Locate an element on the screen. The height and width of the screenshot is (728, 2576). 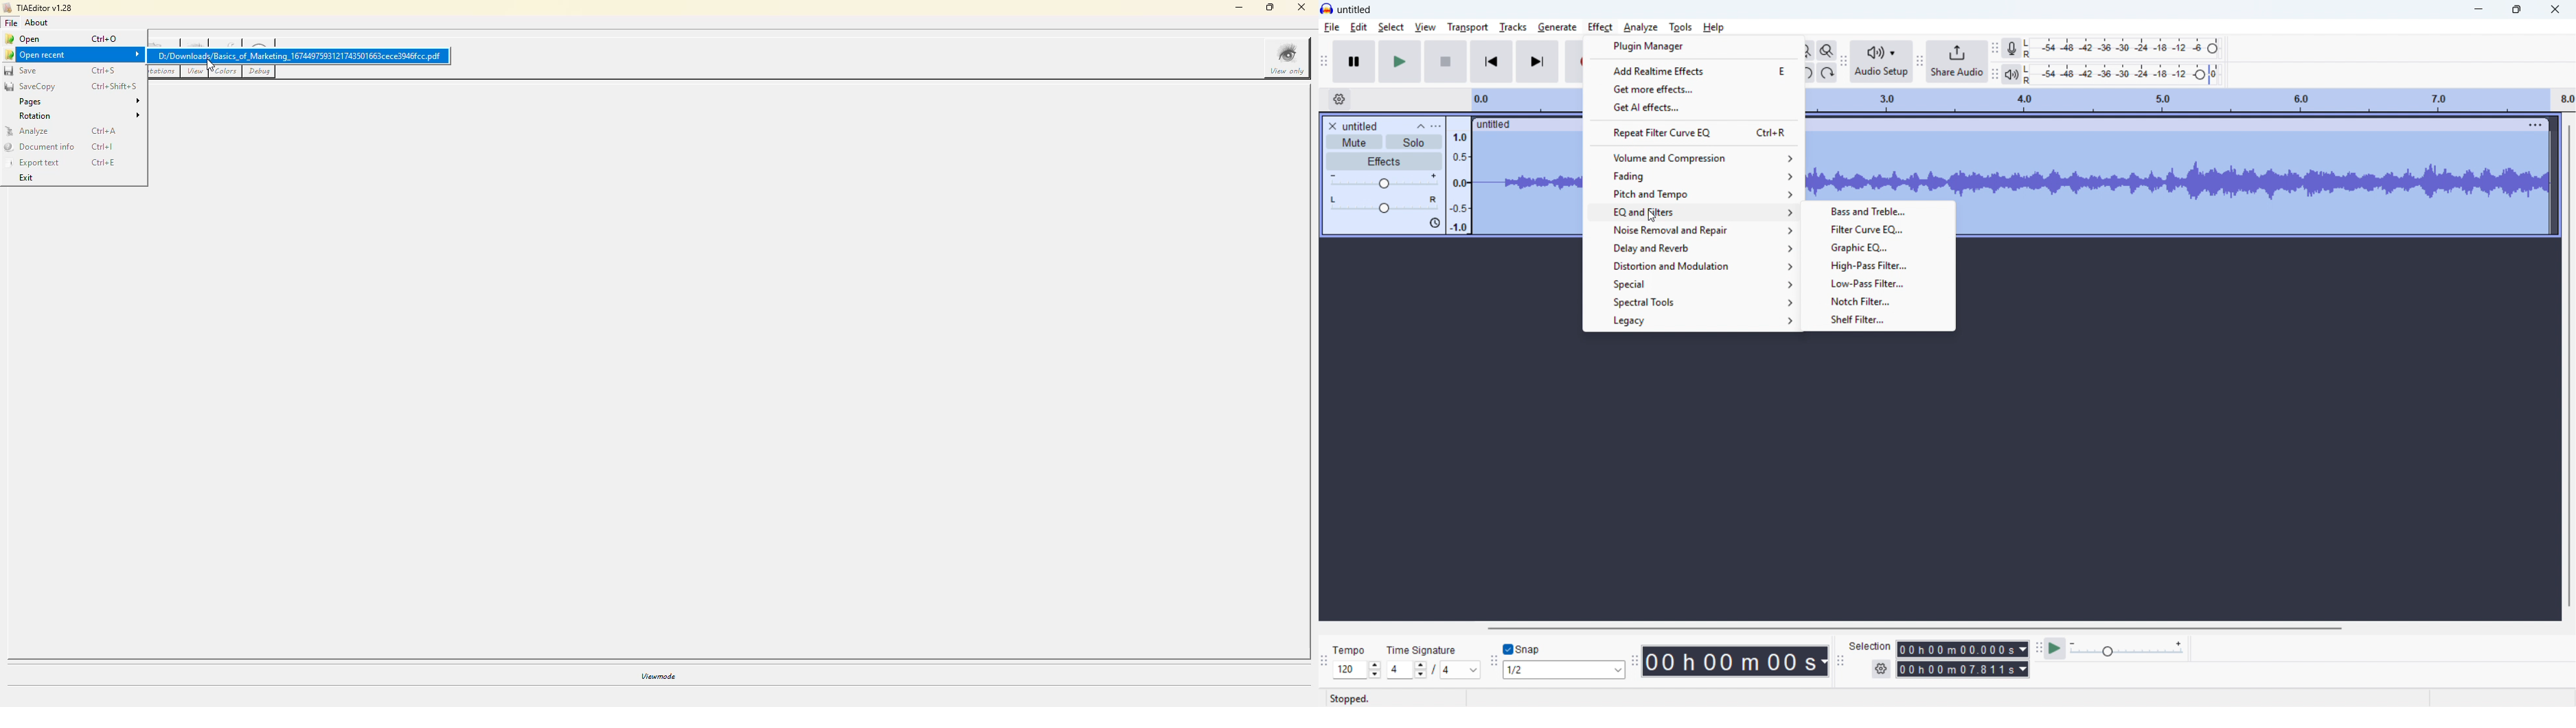
analyze is located at coordinates (1640, 26).